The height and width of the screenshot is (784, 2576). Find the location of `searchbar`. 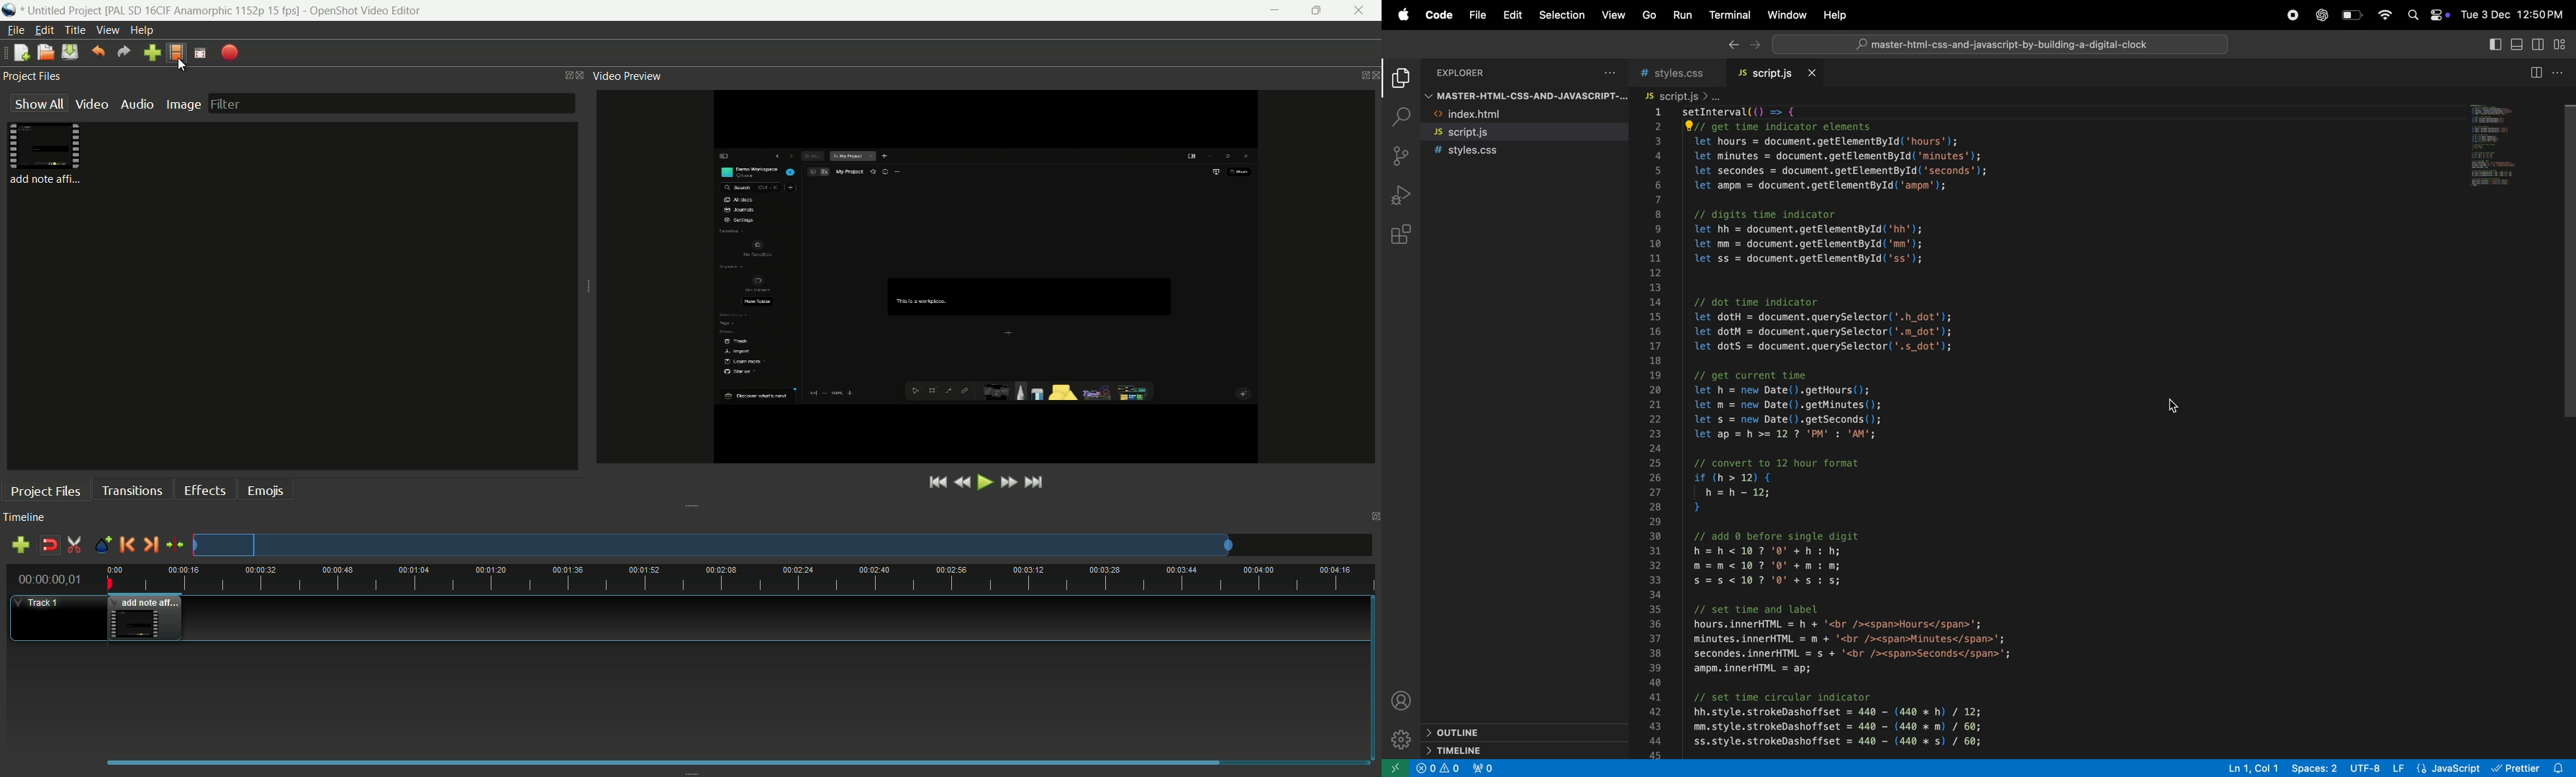

searchbar is located at coordinates (1999, 44).